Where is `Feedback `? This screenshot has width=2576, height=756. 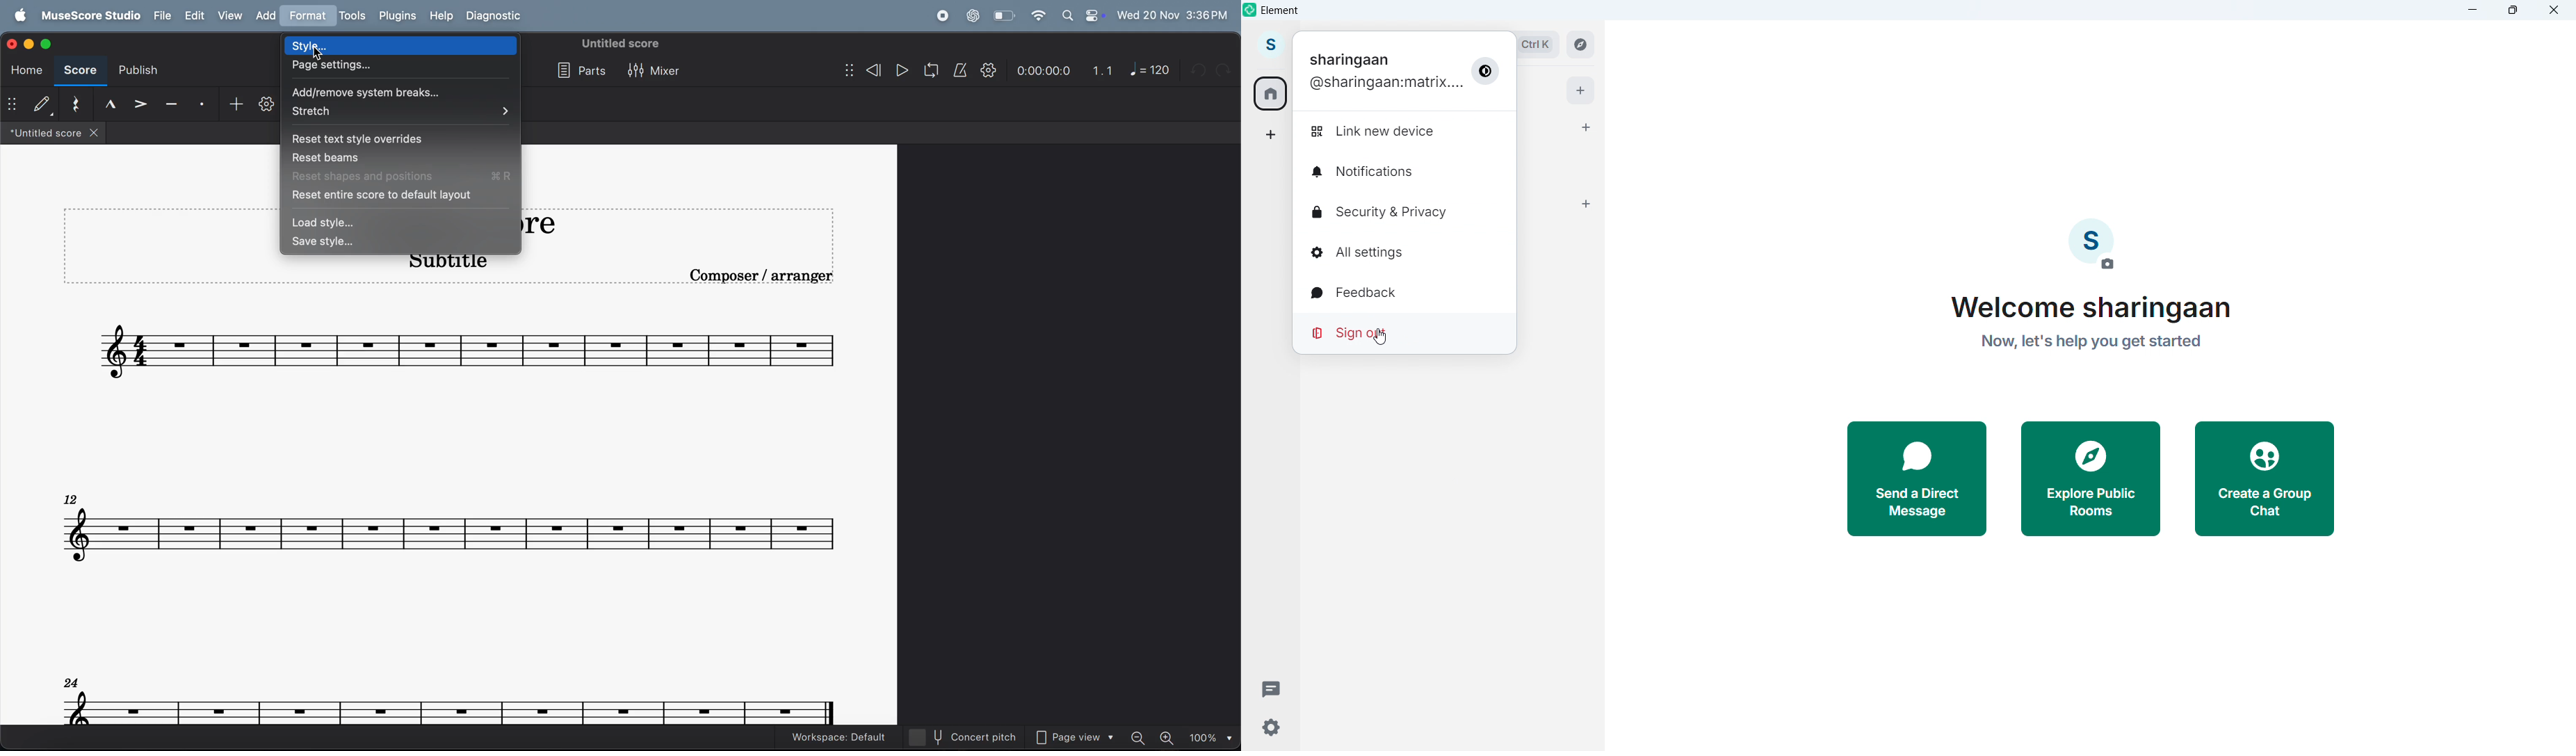
Feedback  is located at coordinates (1354, 292).